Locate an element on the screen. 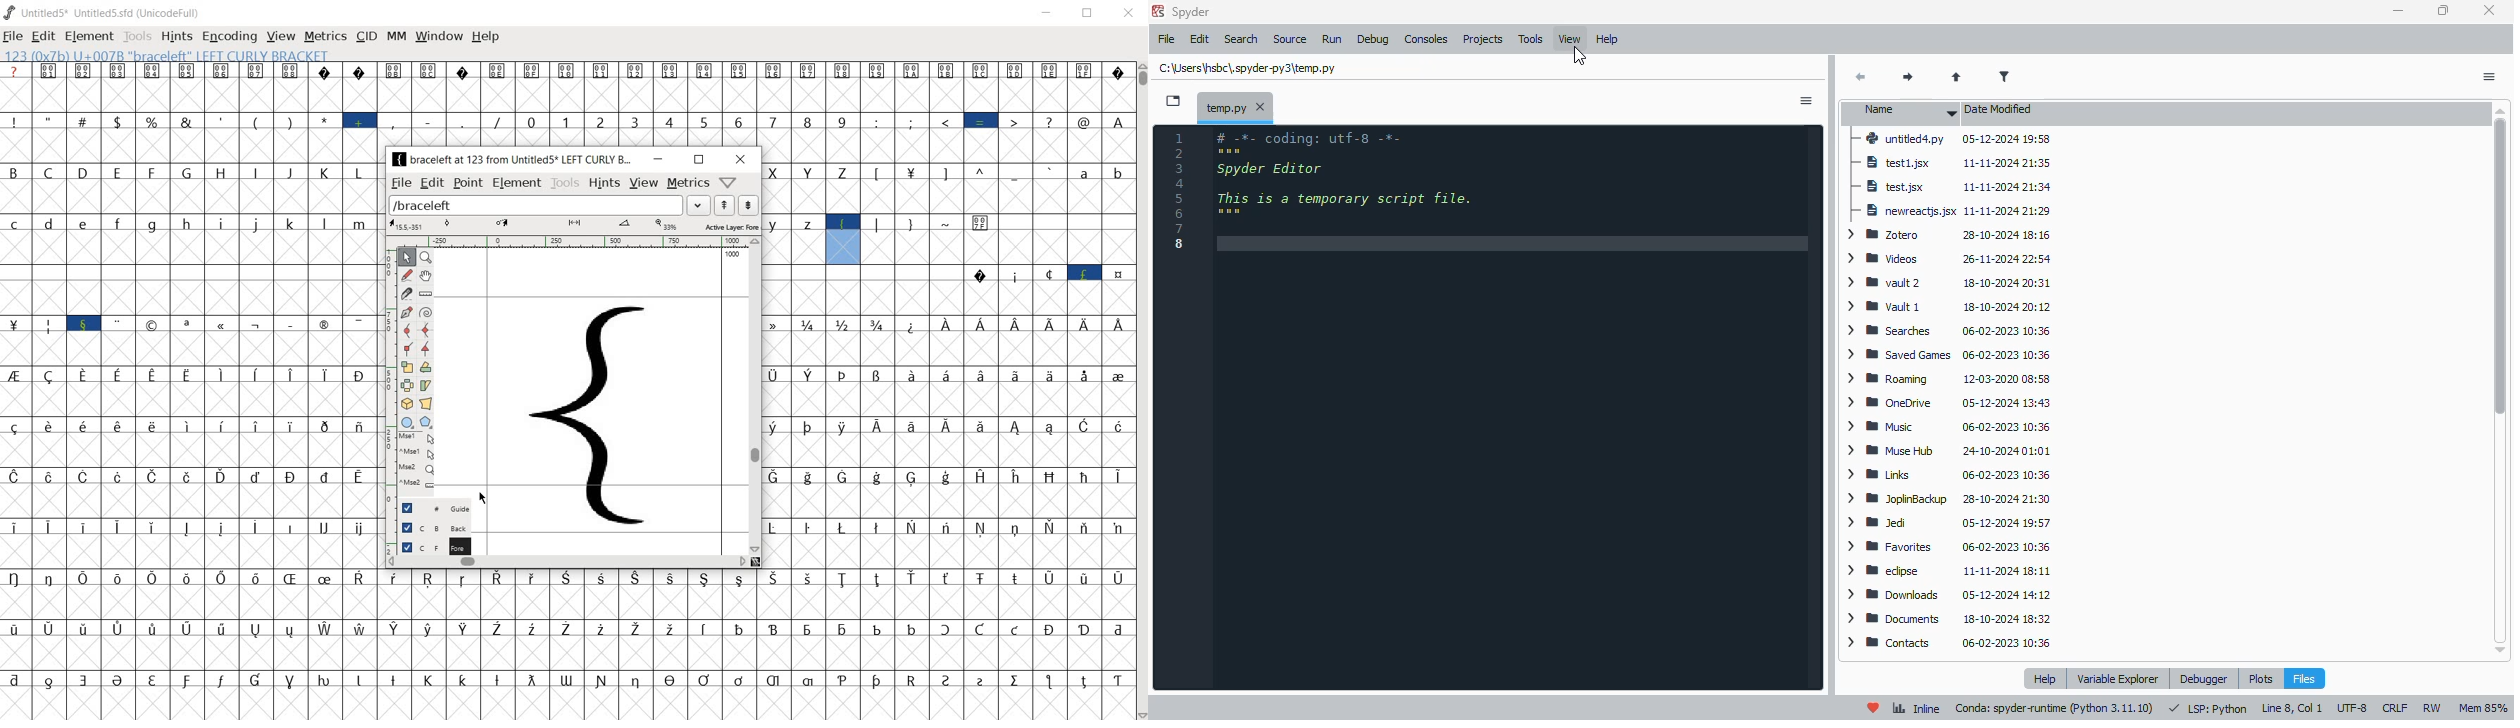  Element is located at coordinates (517, 183).